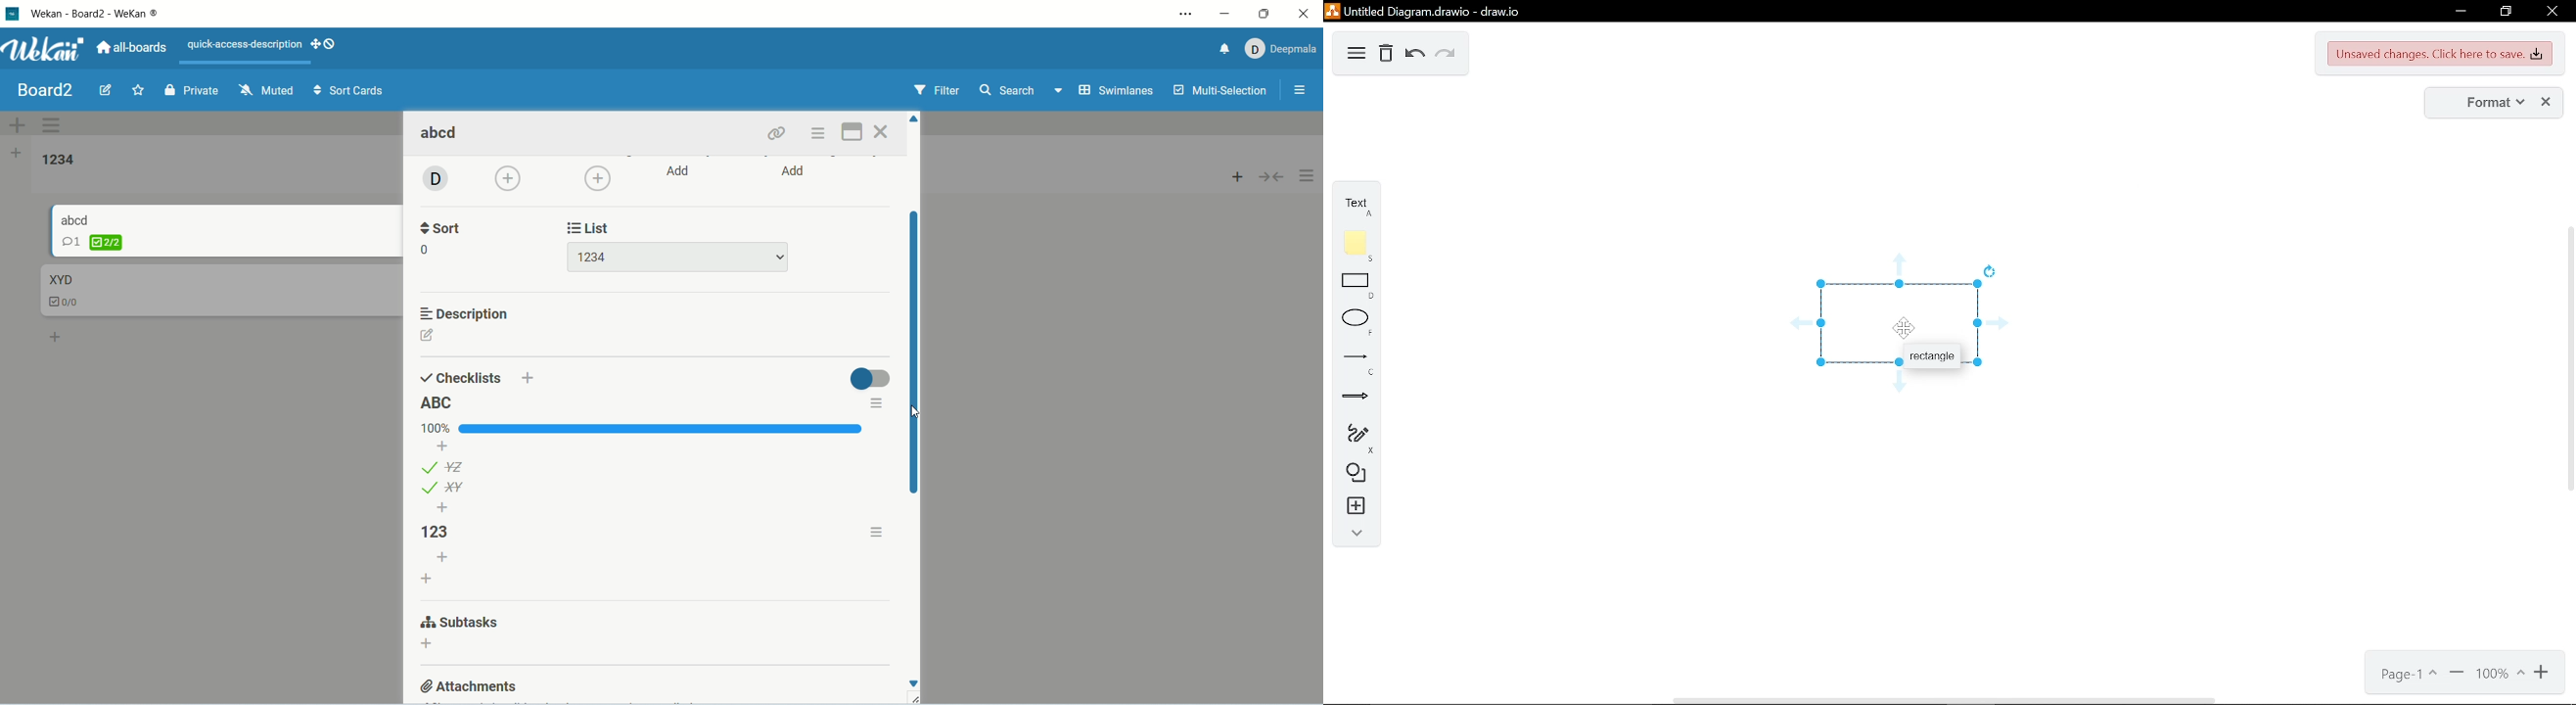 This screenshot has height=728, width=2576. What do you see at coordinates (14, 122) in the screenshot?
I see `add swimlane` at bounding box center [14, 122].